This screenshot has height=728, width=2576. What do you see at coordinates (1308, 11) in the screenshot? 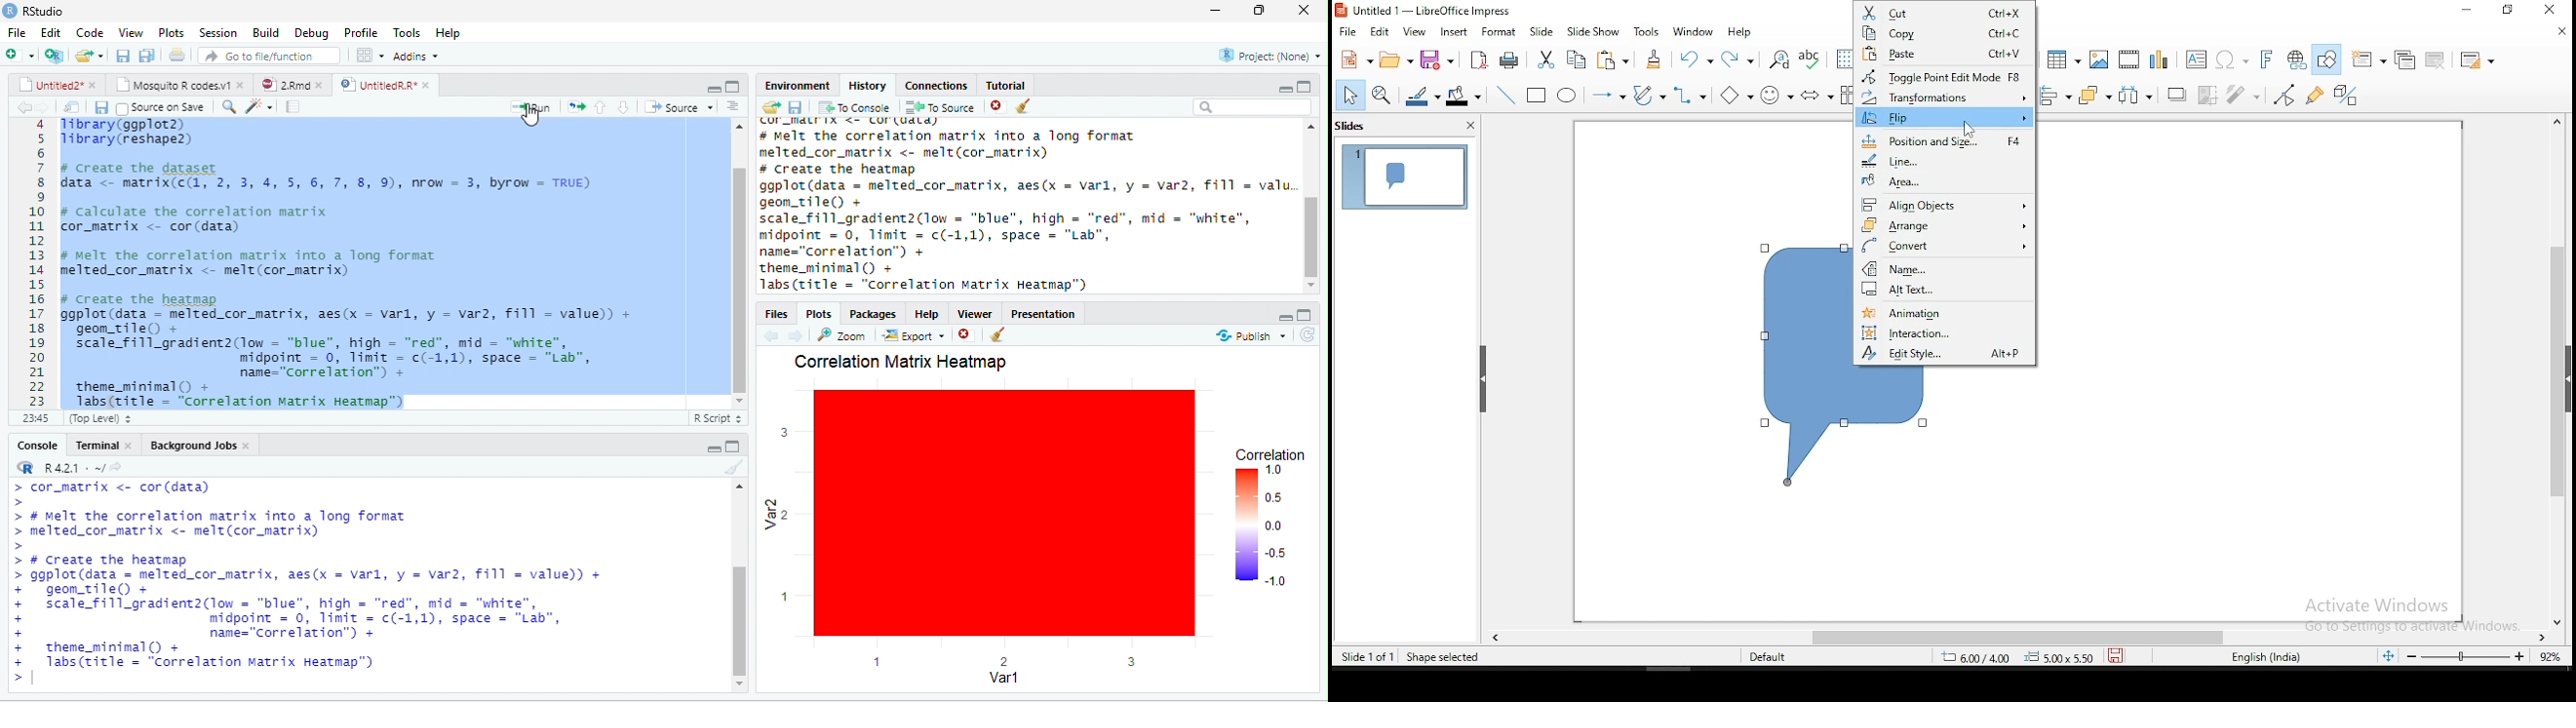
I see `close` at bounding box center [1308, 11].